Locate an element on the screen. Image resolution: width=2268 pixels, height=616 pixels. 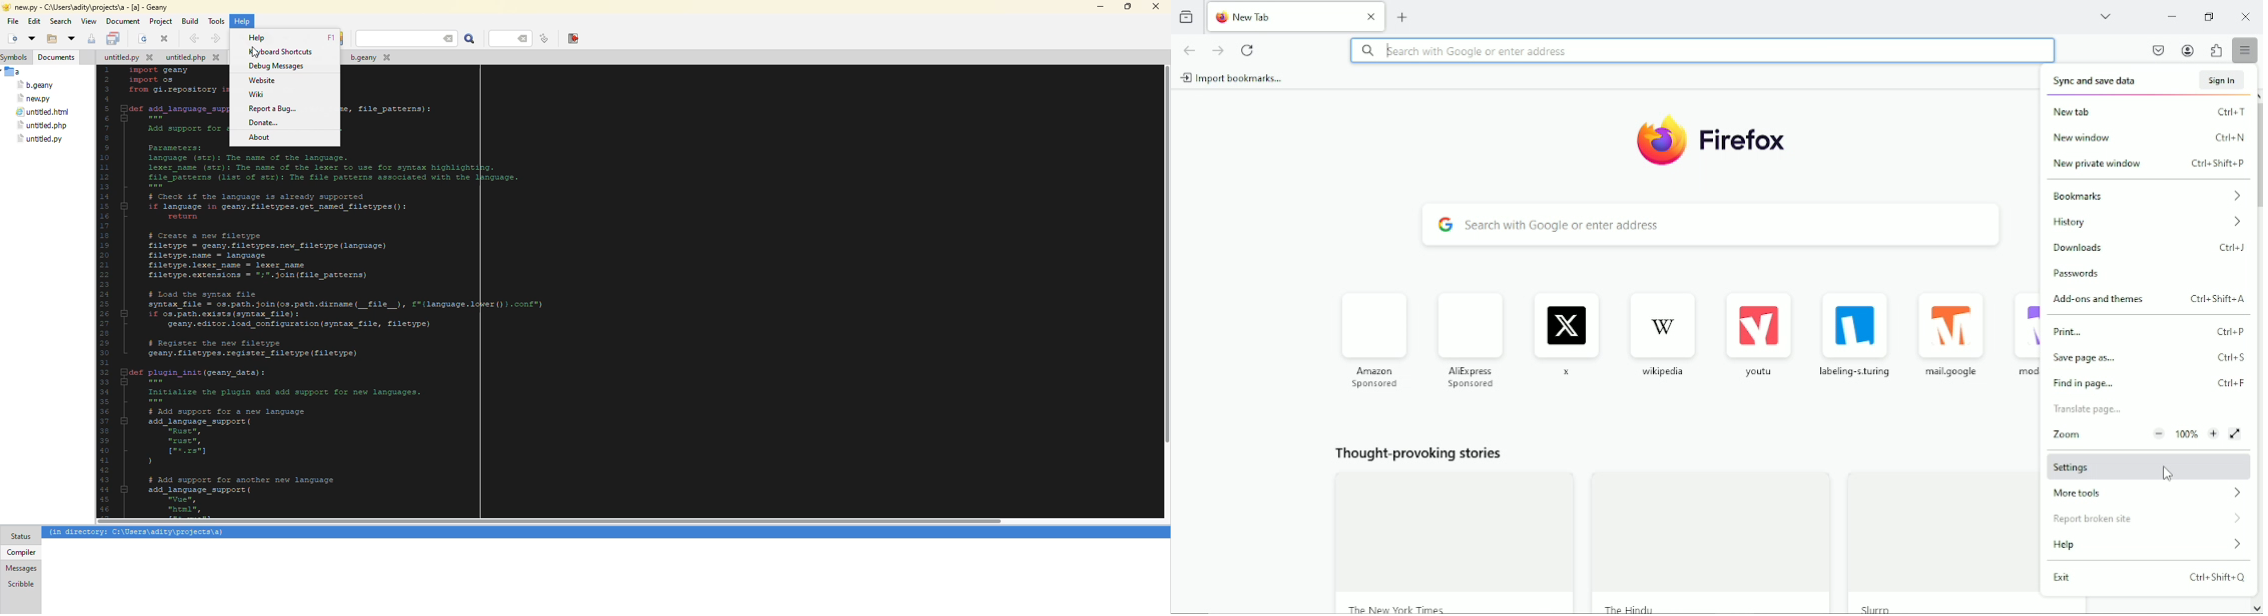
go back is located at coordinates (1190, 50).